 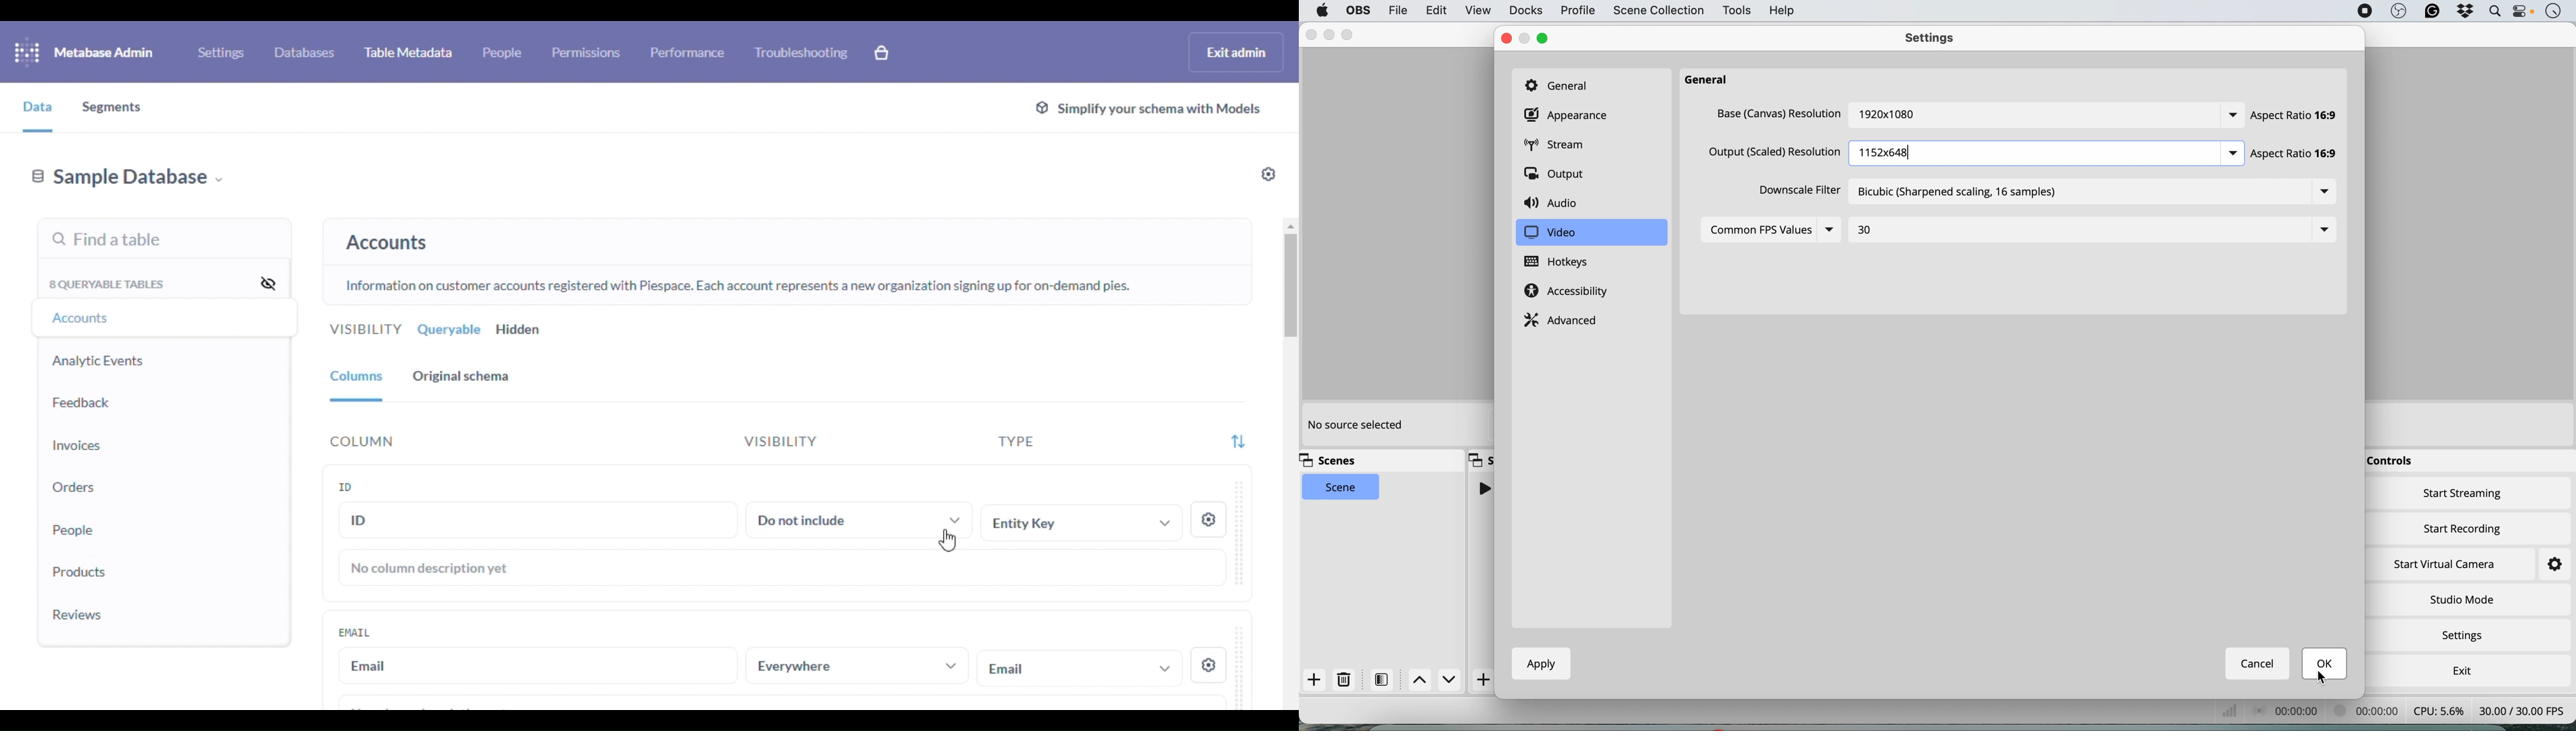 What do you see at coordinates (1537, 663) in the screenshot?
I see `apply` at bounding box center [1537, 663].